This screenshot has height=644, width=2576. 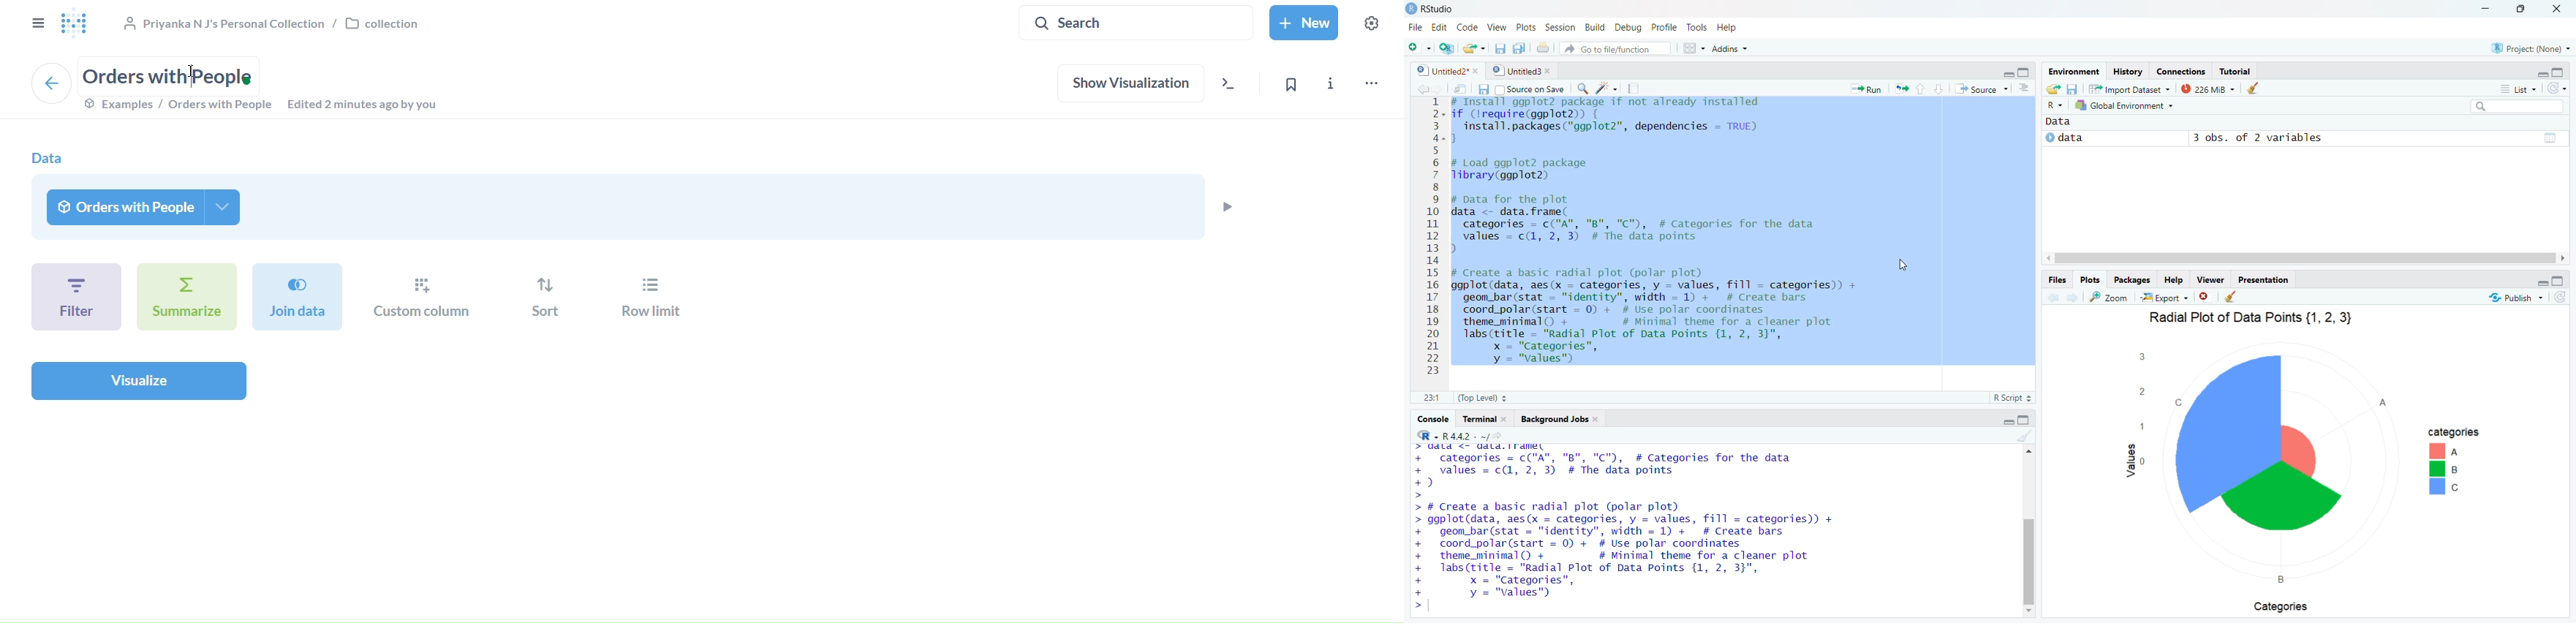 What do you see at coordinates (2532, 48) in the screenshot?
I see `Project: (None) ` at bounding box center [2532, 48].